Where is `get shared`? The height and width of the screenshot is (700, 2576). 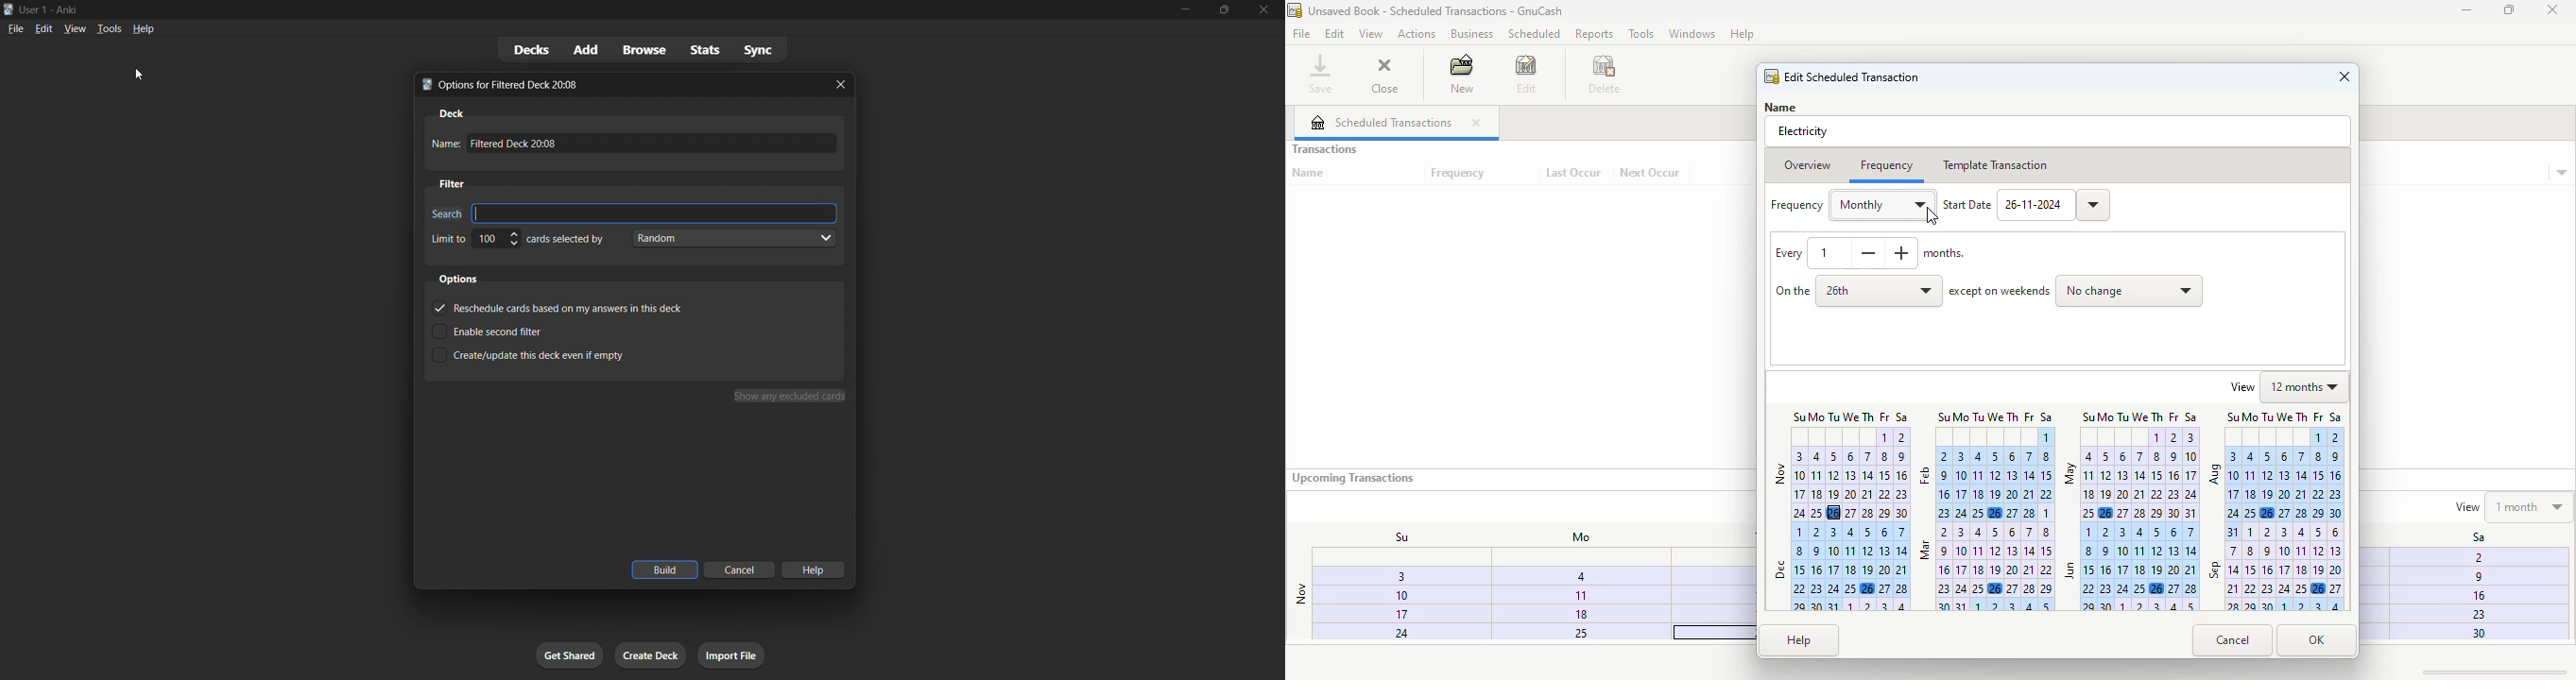
get shared is located at coordinates (571, 655).